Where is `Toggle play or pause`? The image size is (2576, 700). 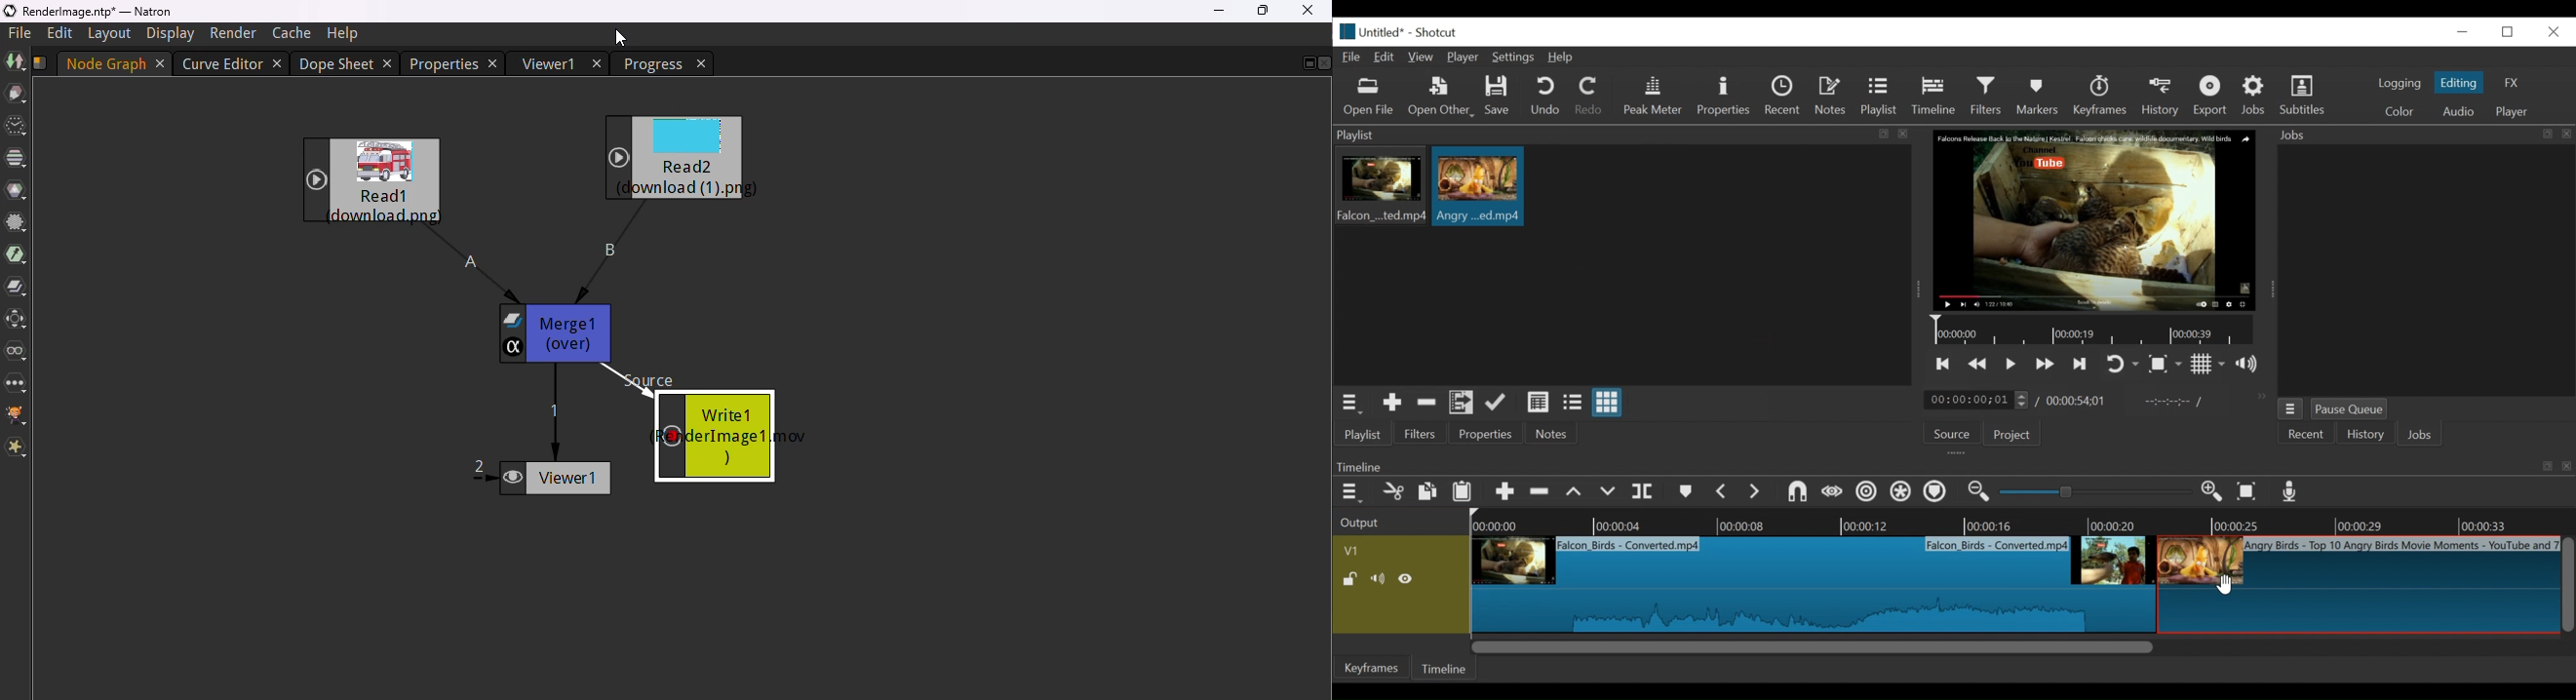 Toggle play or pause is located at coordinates (2012, 364).